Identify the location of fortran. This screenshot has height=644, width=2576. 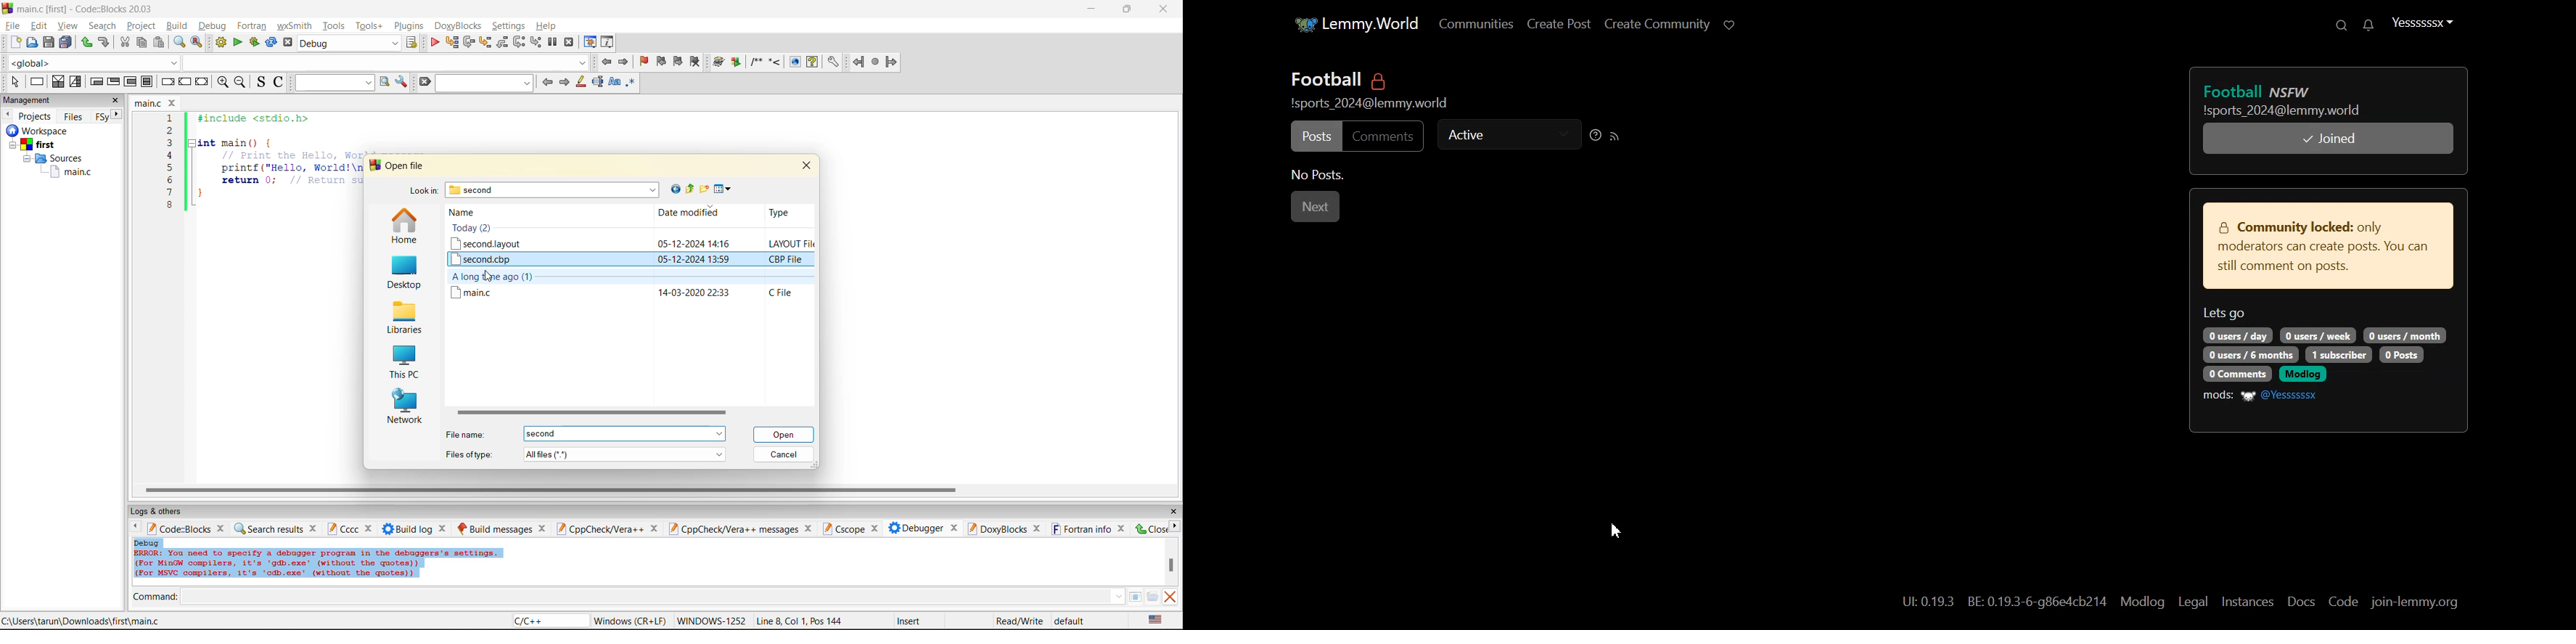
(252, 26).